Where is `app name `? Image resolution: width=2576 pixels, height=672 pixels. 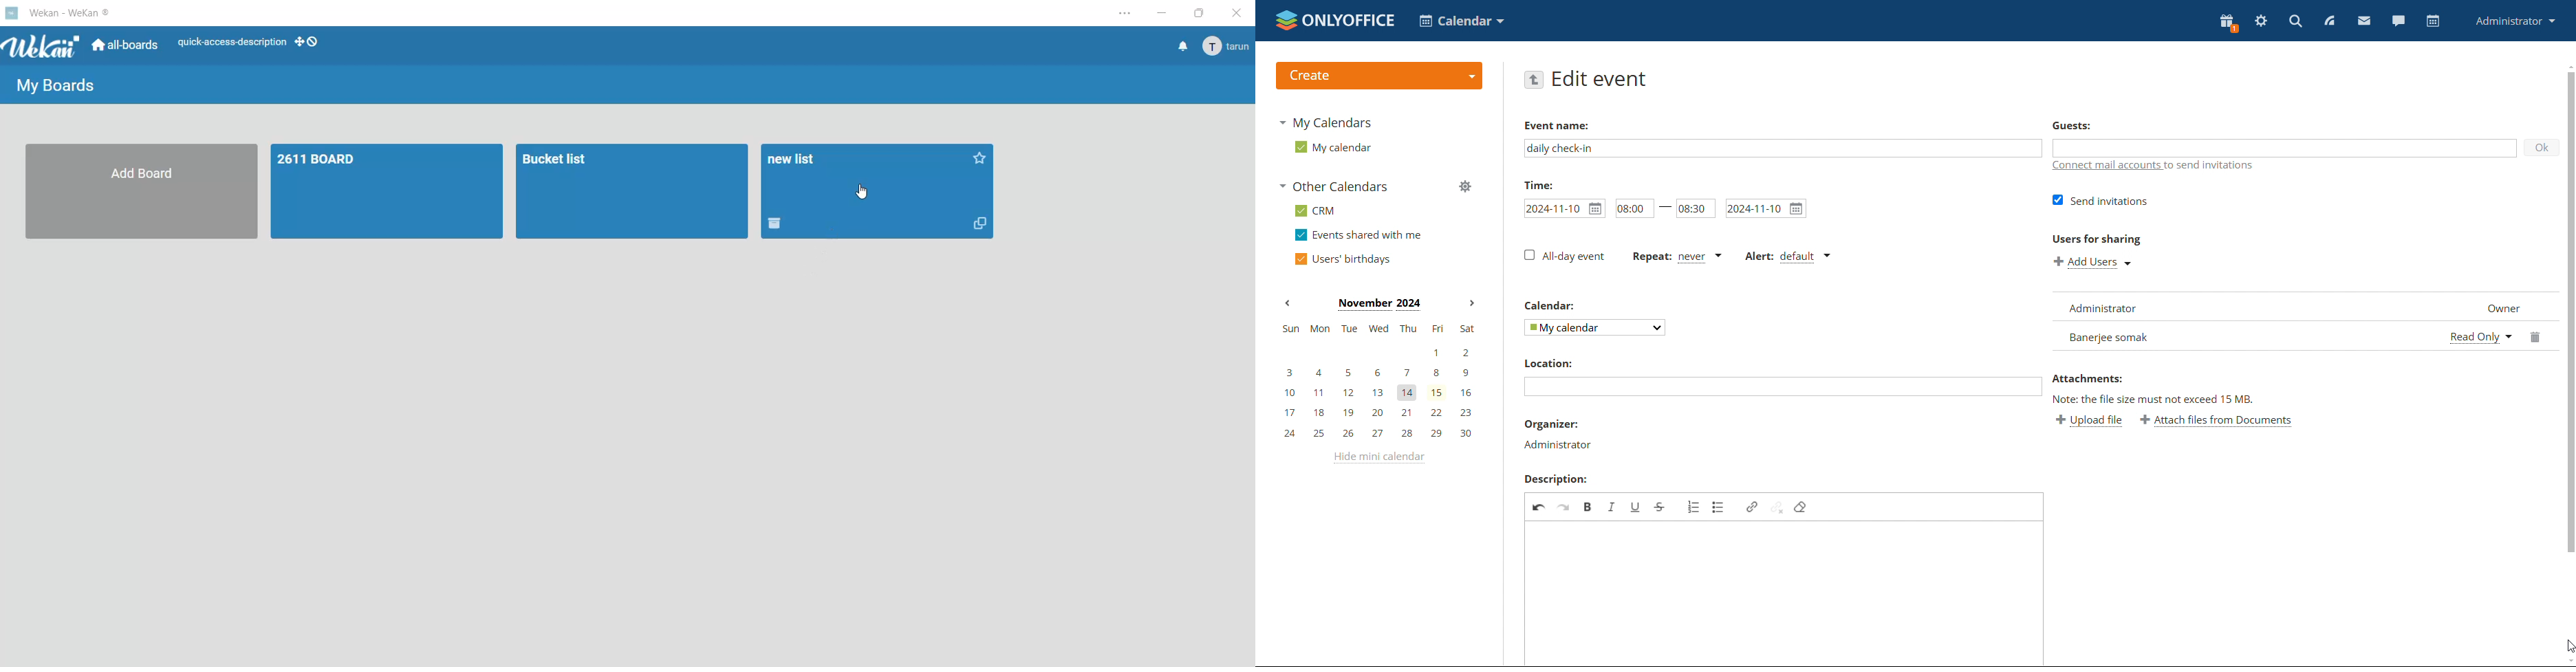
app name  is located at coordinates (71, 11).